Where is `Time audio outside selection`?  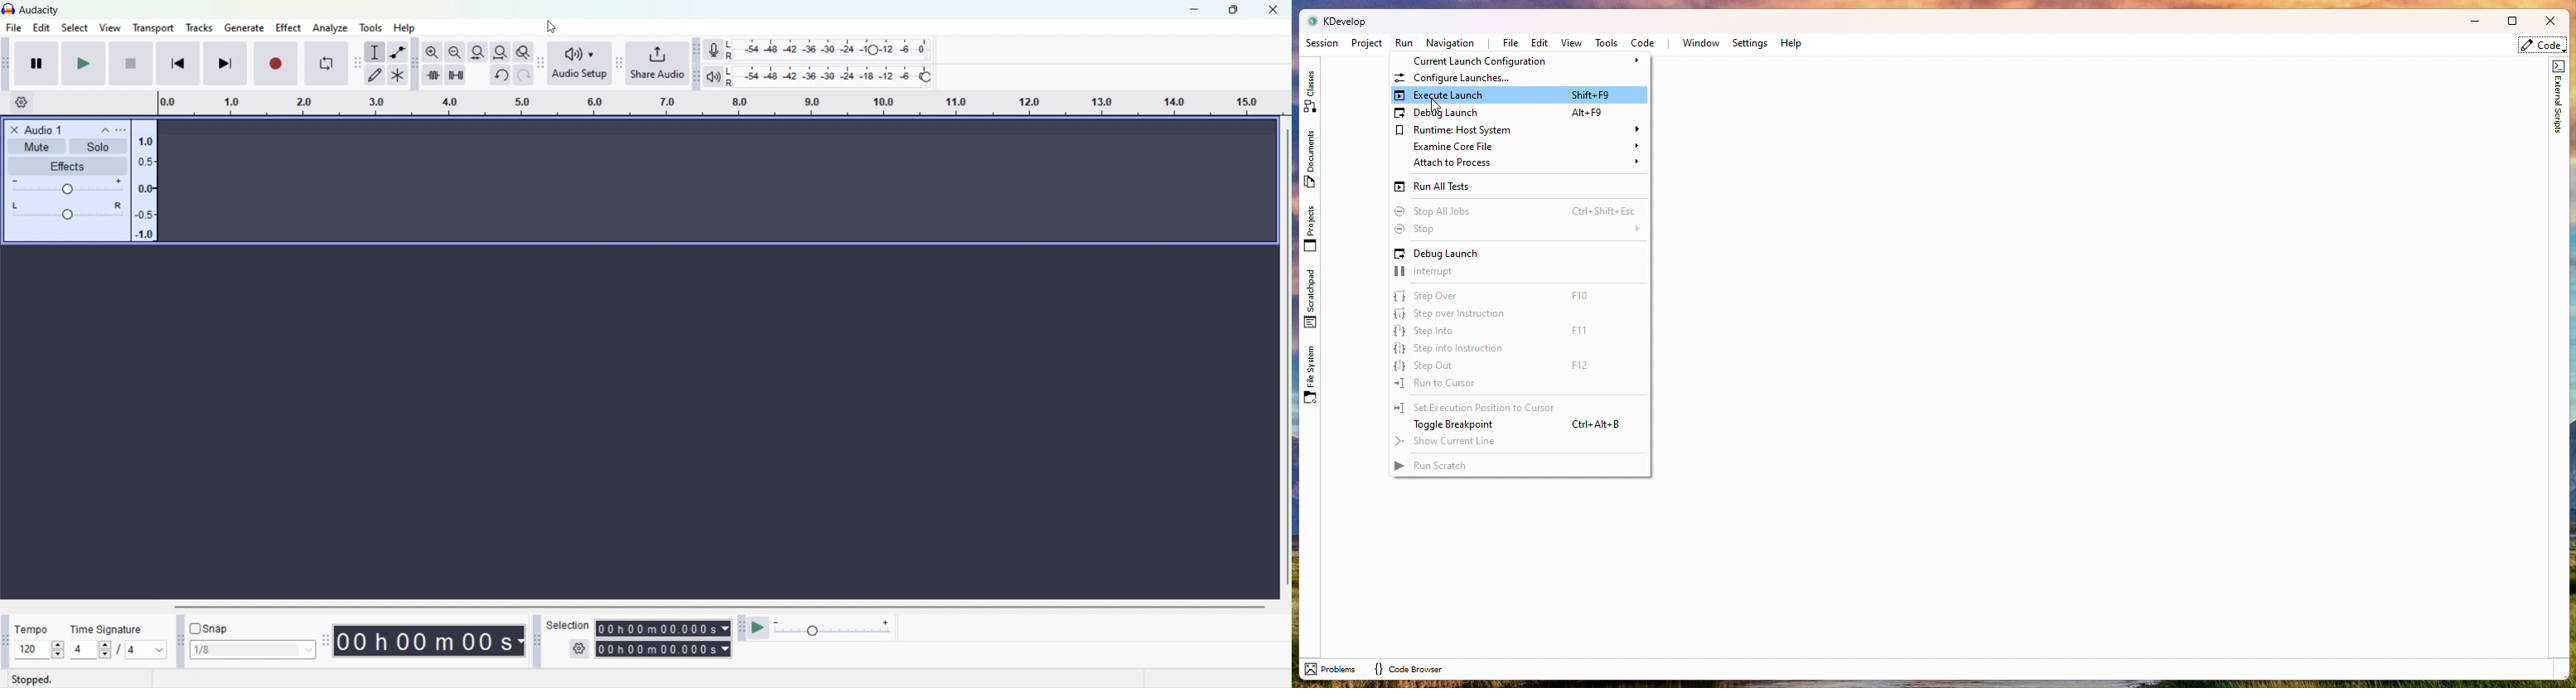 Time audio outside selection is located at coordinates (434, 76).